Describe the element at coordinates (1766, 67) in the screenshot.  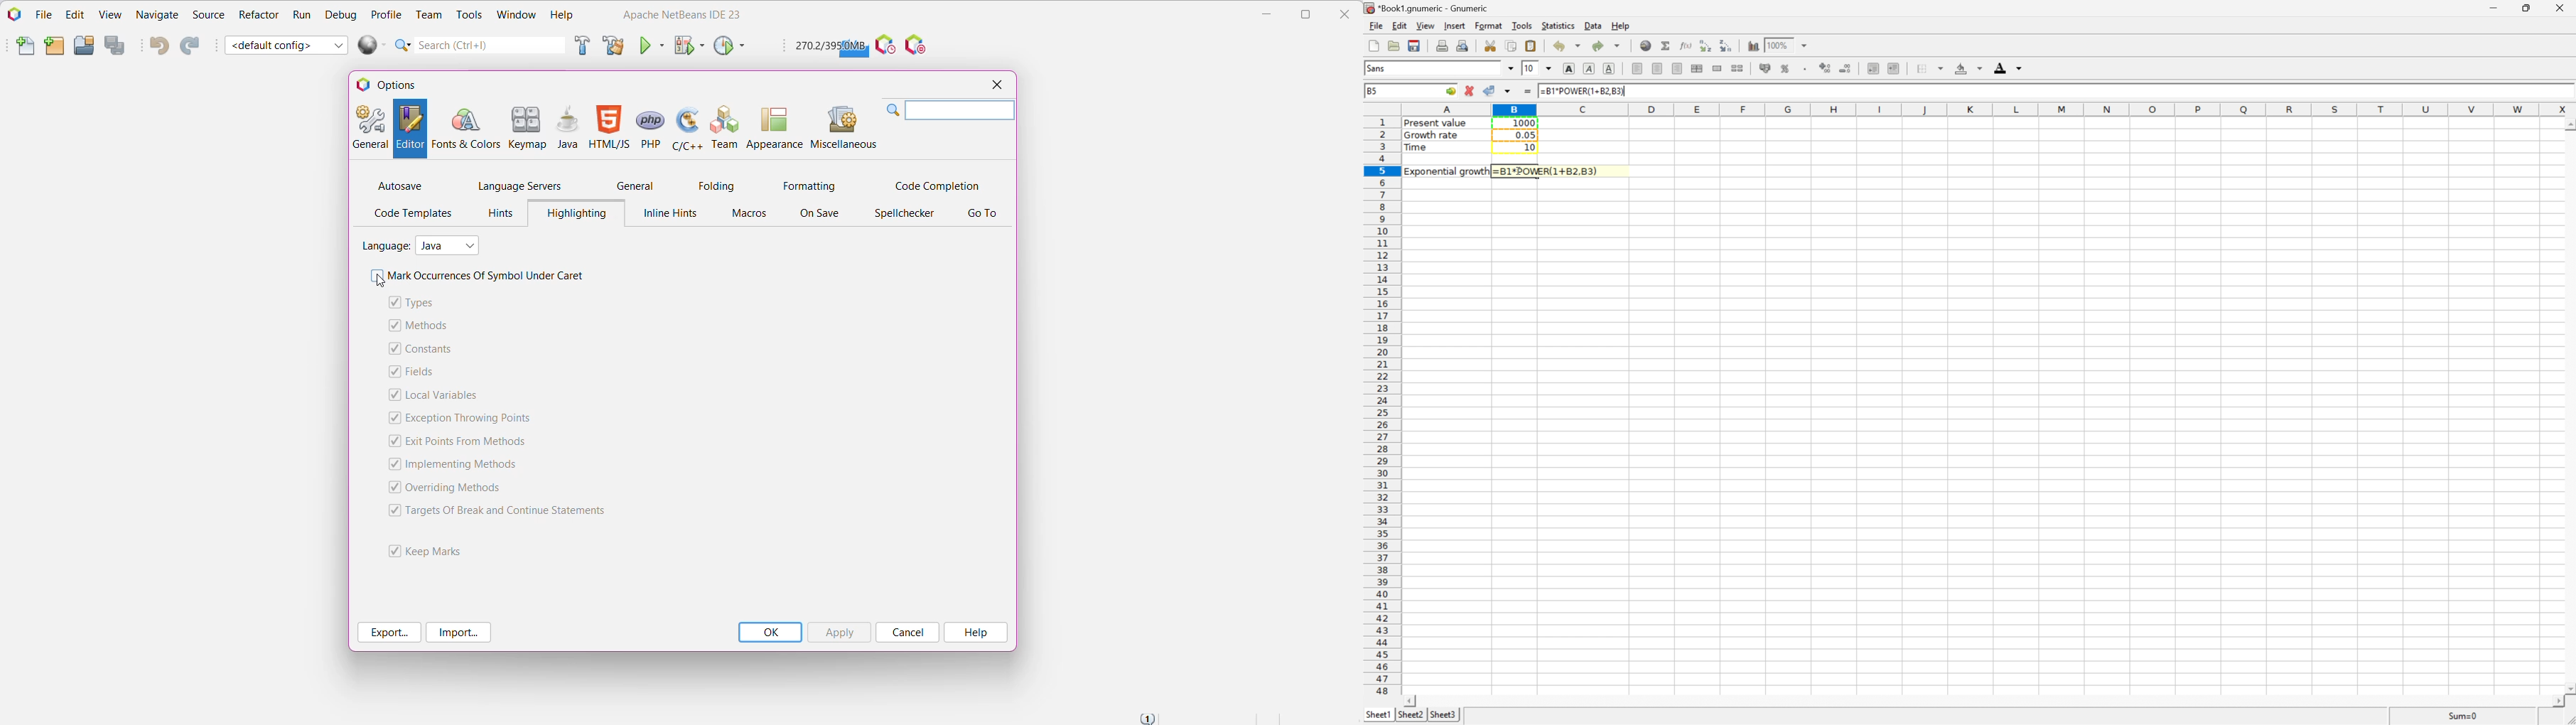
I see `Format the selection as accounting` at that location.